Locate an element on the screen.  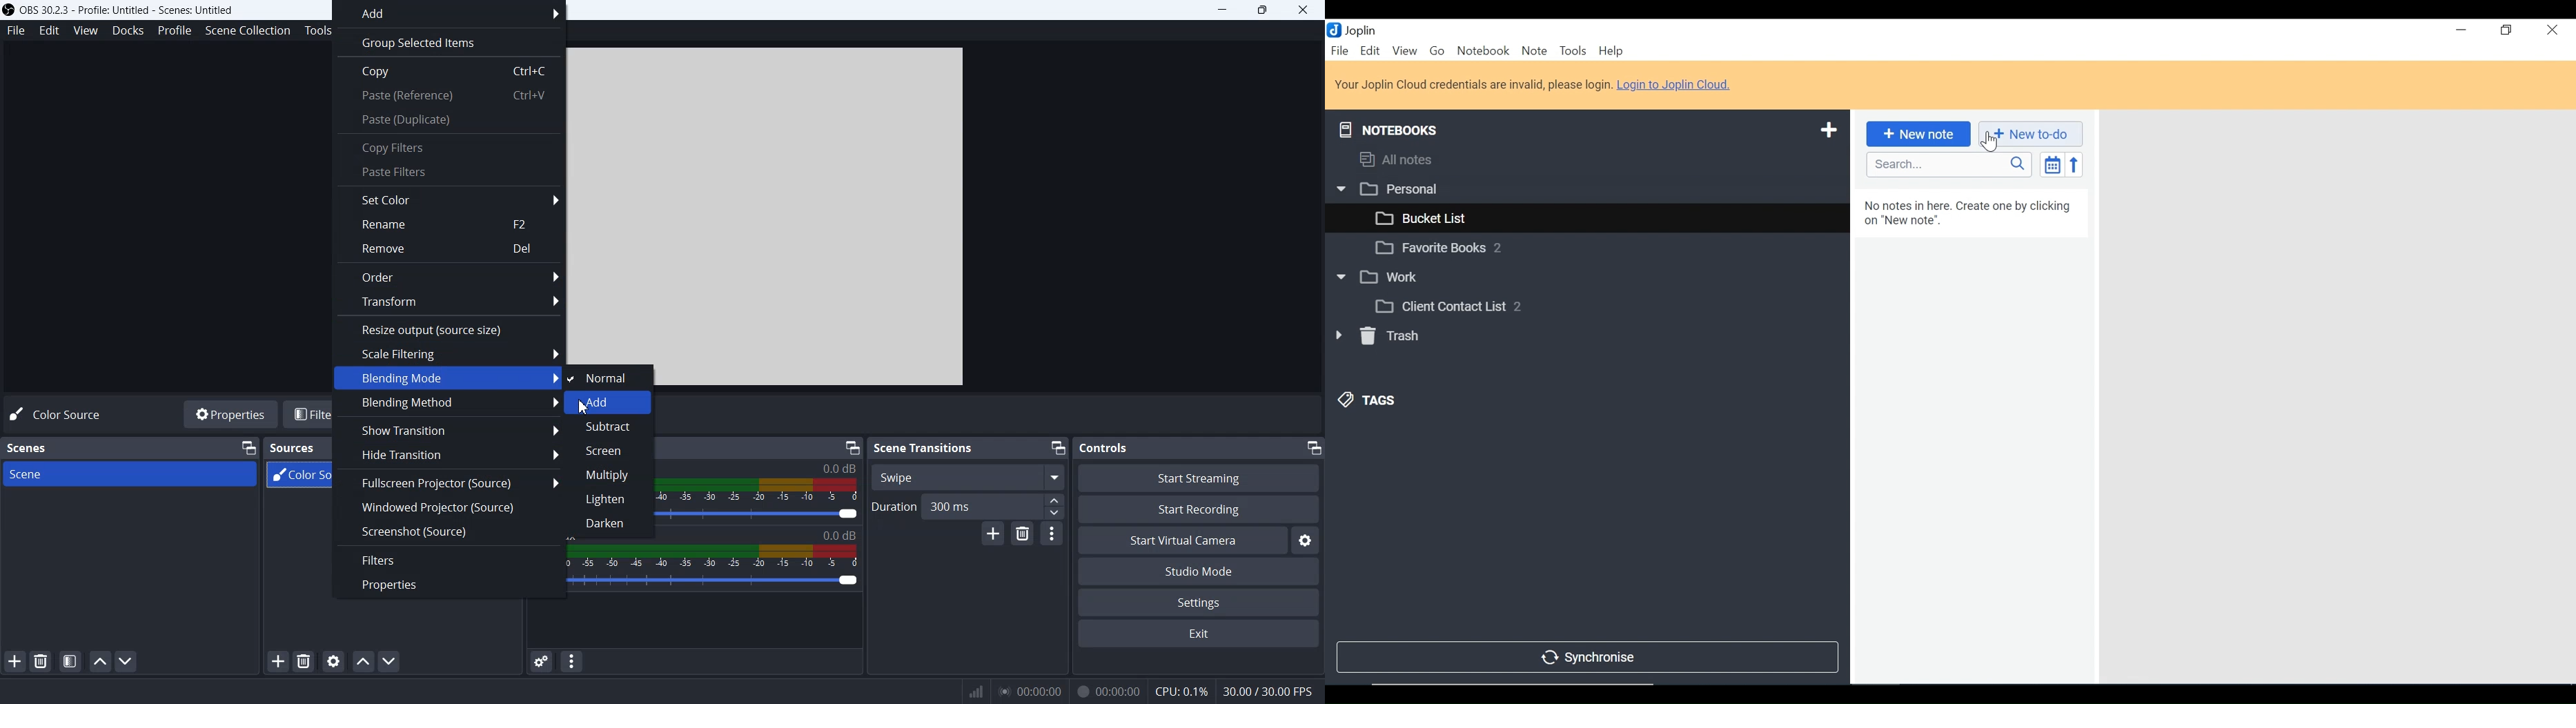
Remove is located at coordinates (449, 248).